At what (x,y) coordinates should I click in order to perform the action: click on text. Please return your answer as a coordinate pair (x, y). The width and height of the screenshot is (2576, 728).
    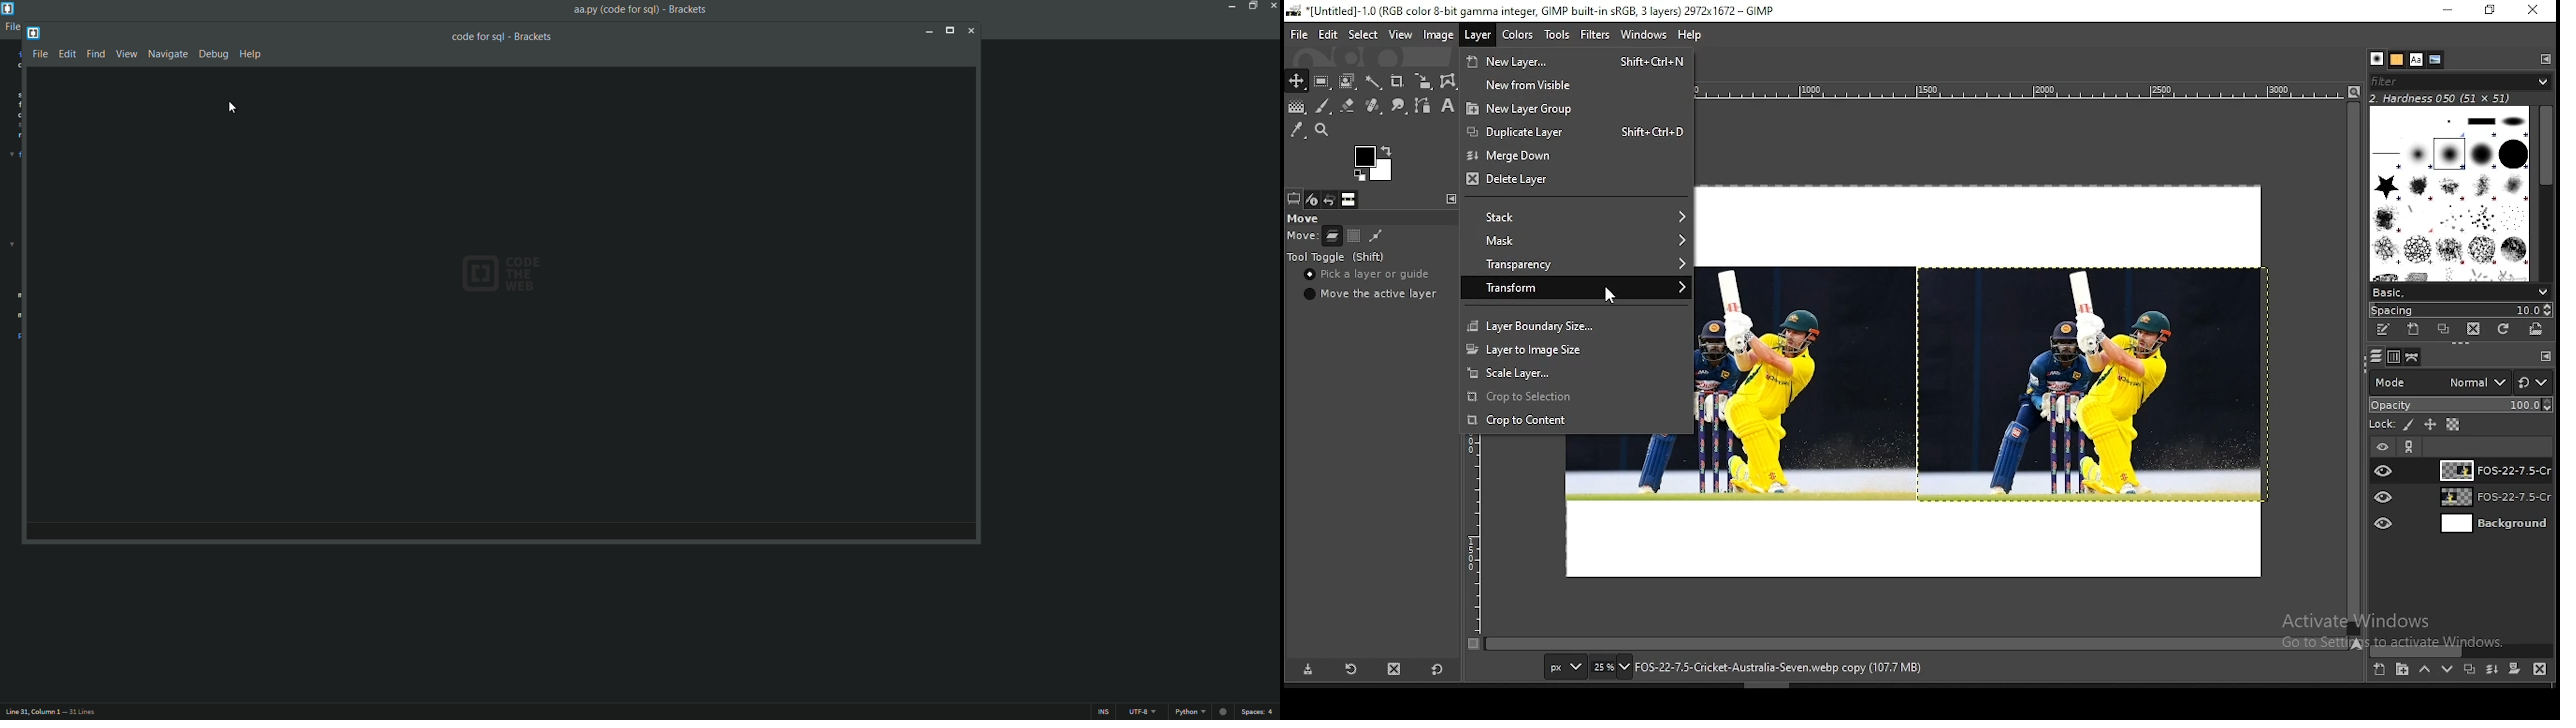
    Looking at the image, I should click on (2442, 97).